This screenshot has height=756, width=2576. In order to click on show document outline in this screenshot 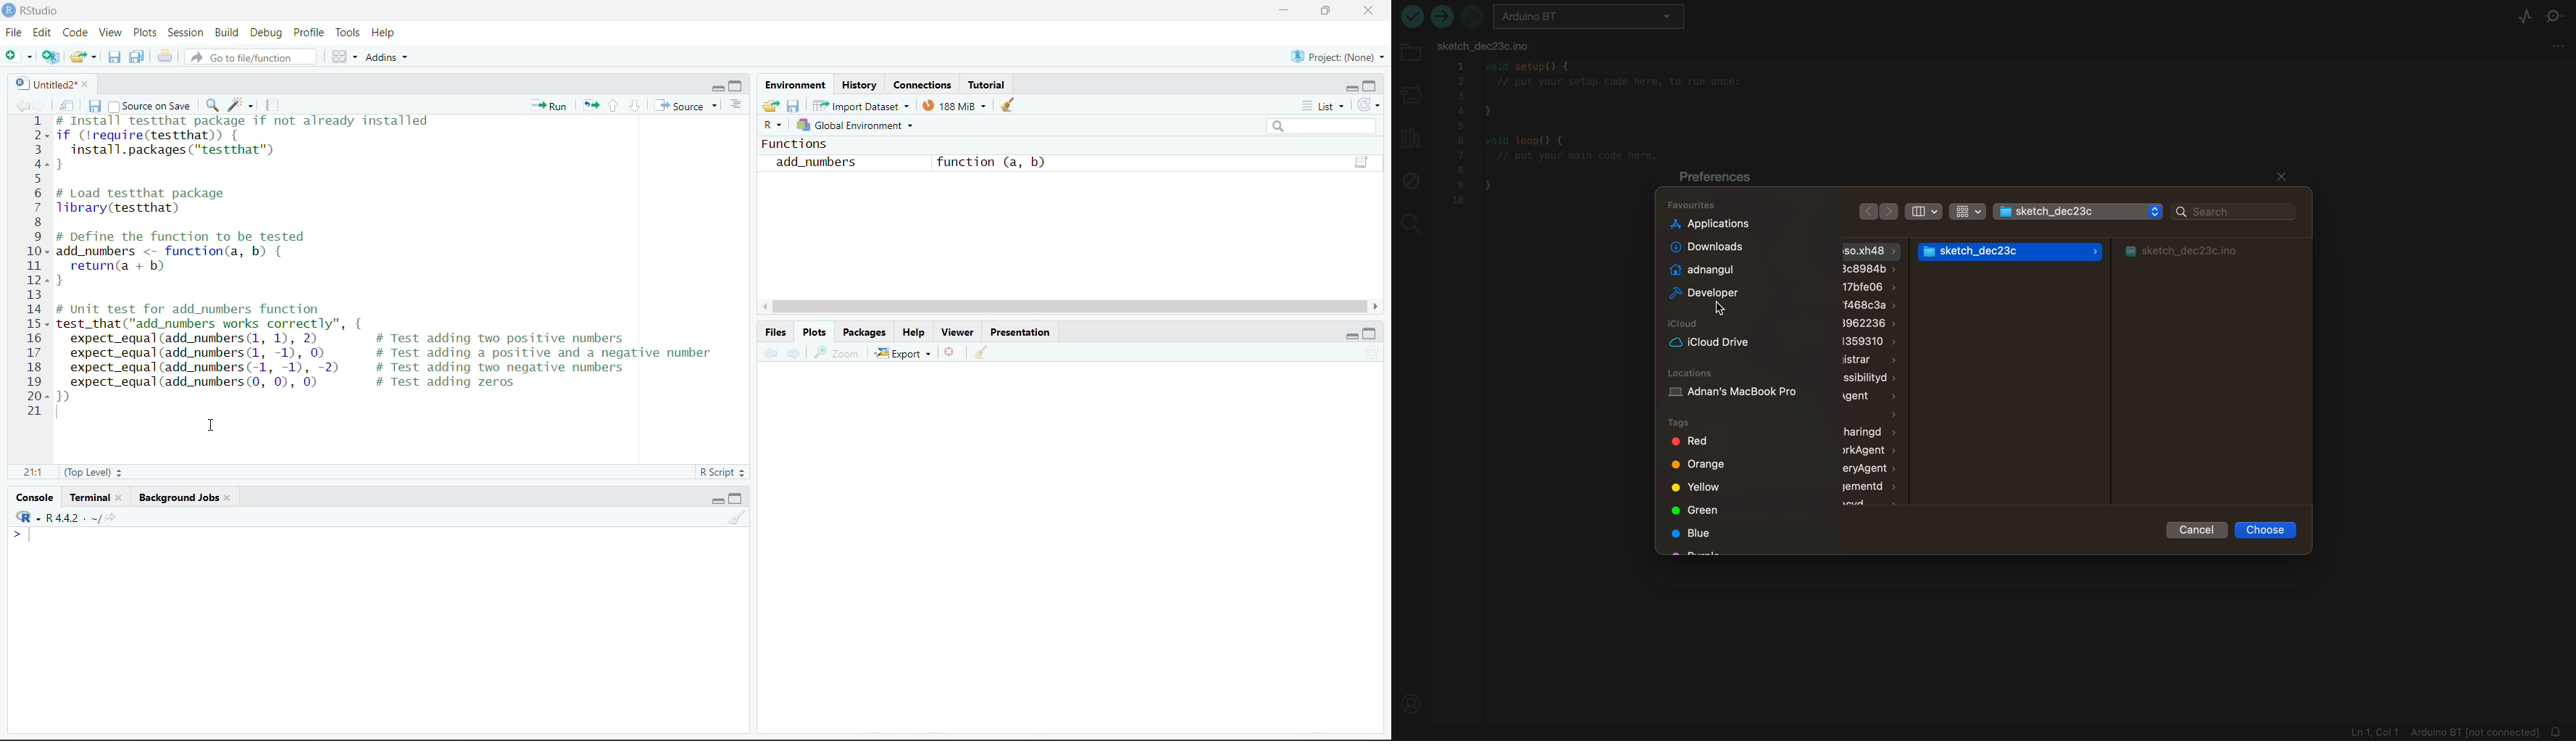, I will do `click(735, 104)`.